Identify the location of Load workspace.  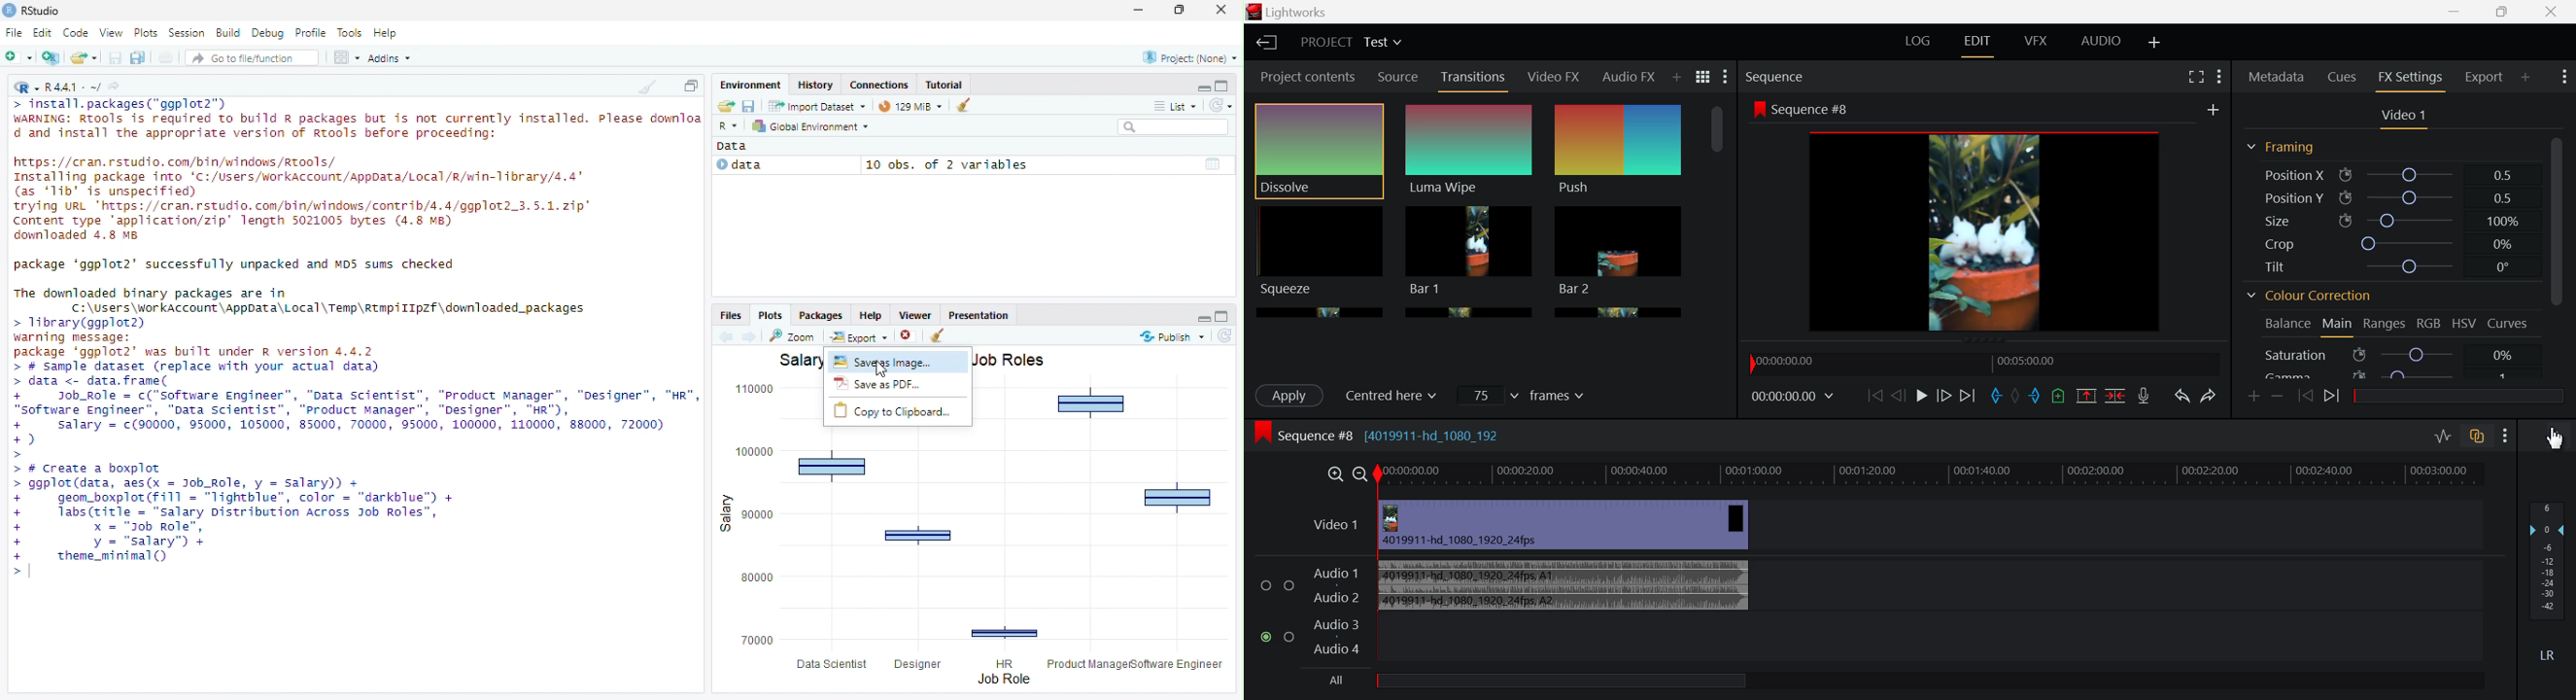
(724, 105).